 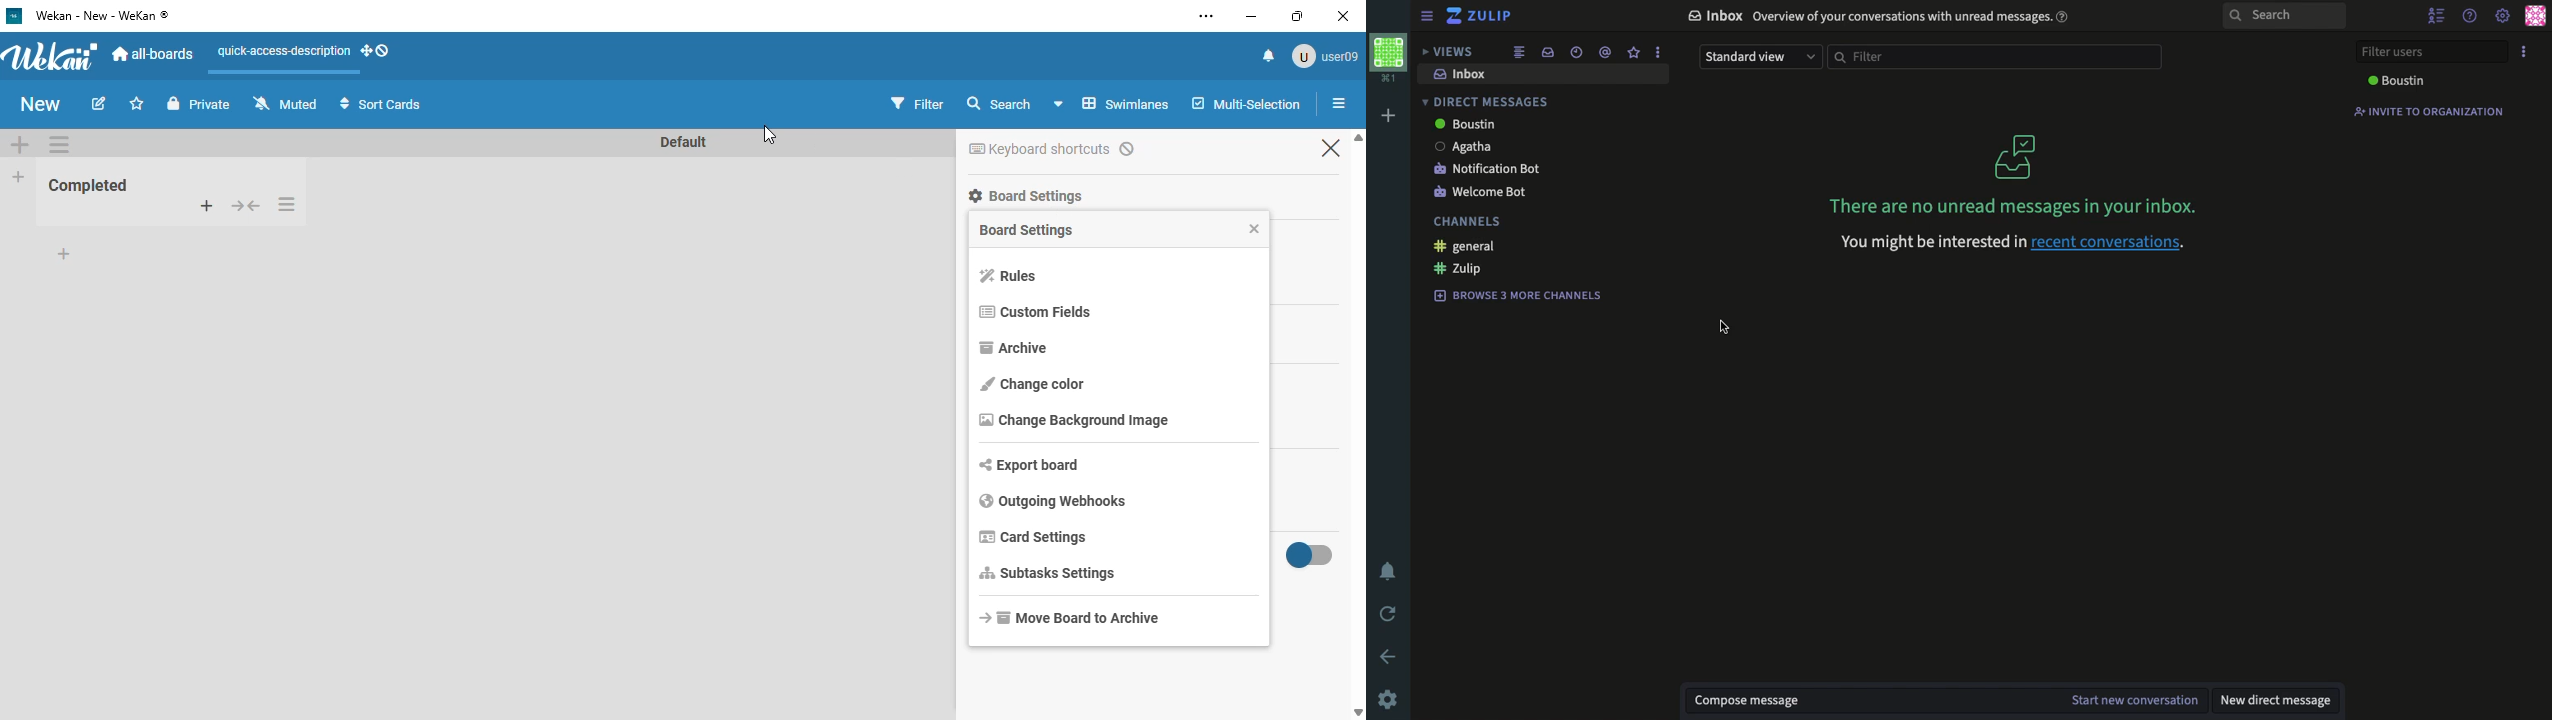 I want to click on views, so click(x=1448, y=52).